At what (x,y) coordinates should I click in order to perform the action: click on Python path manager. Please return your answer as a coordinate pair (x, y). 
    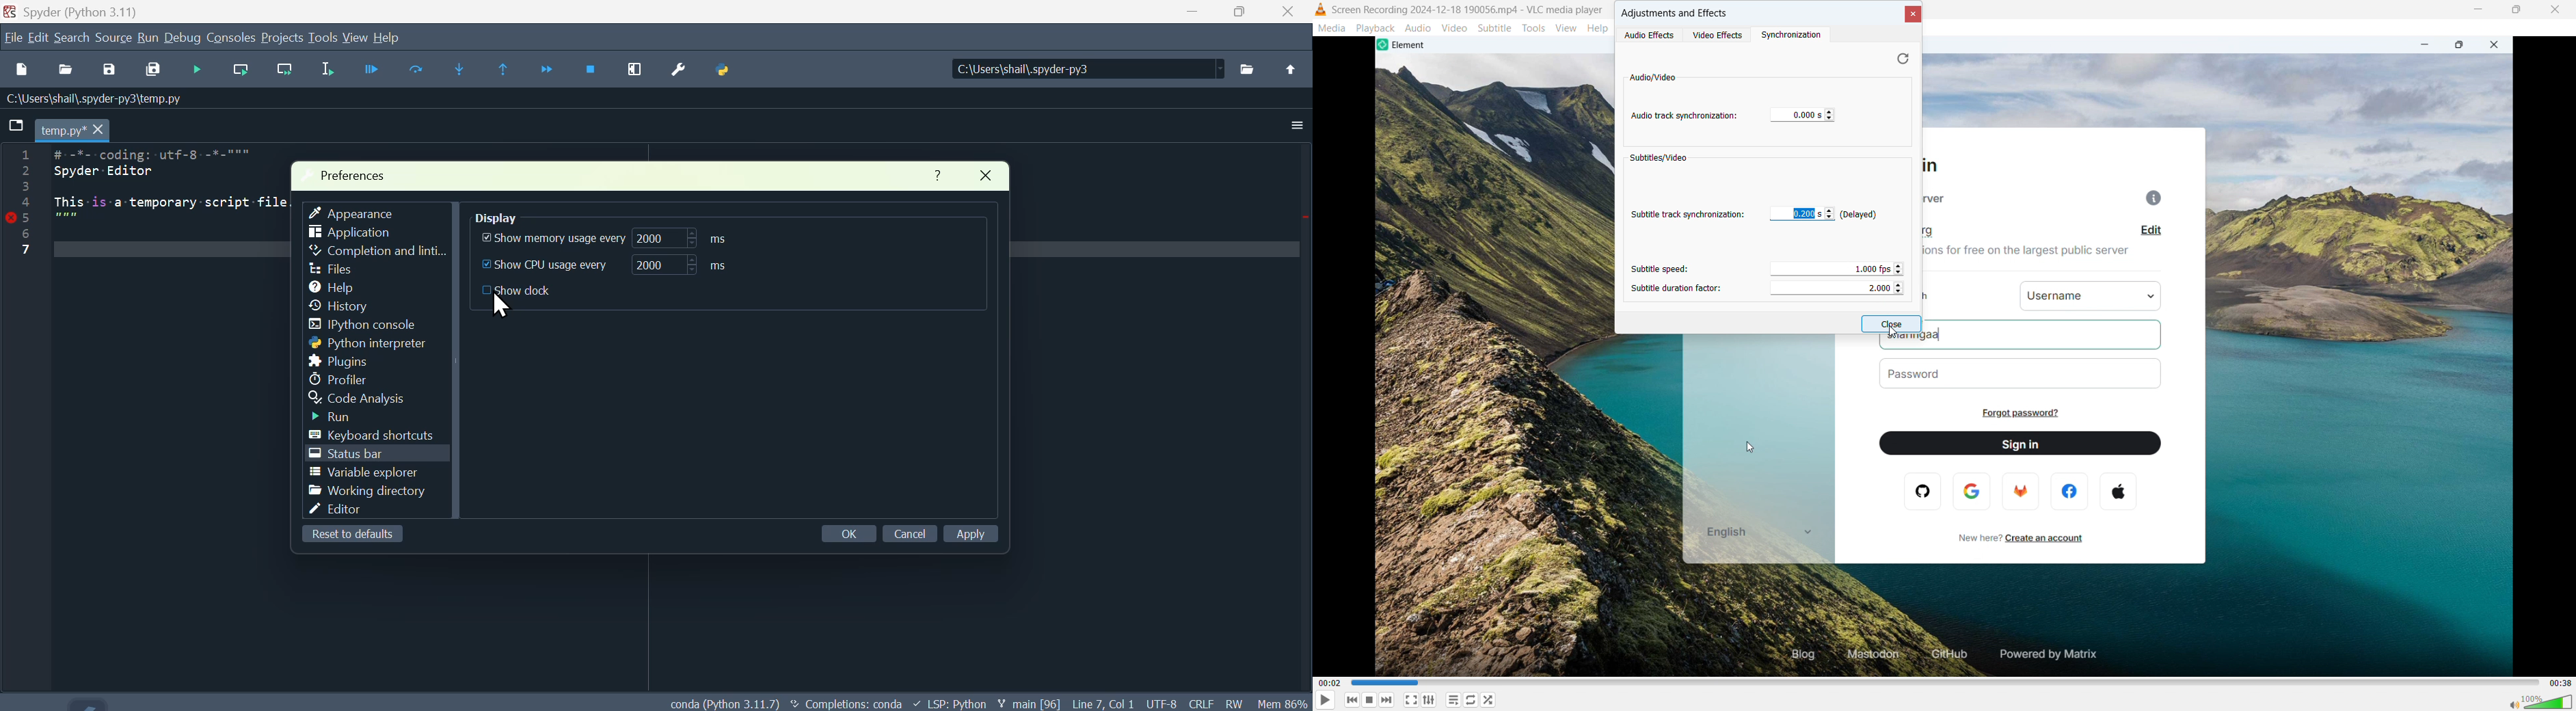
    Looking at the image, I should click on (726, 72).